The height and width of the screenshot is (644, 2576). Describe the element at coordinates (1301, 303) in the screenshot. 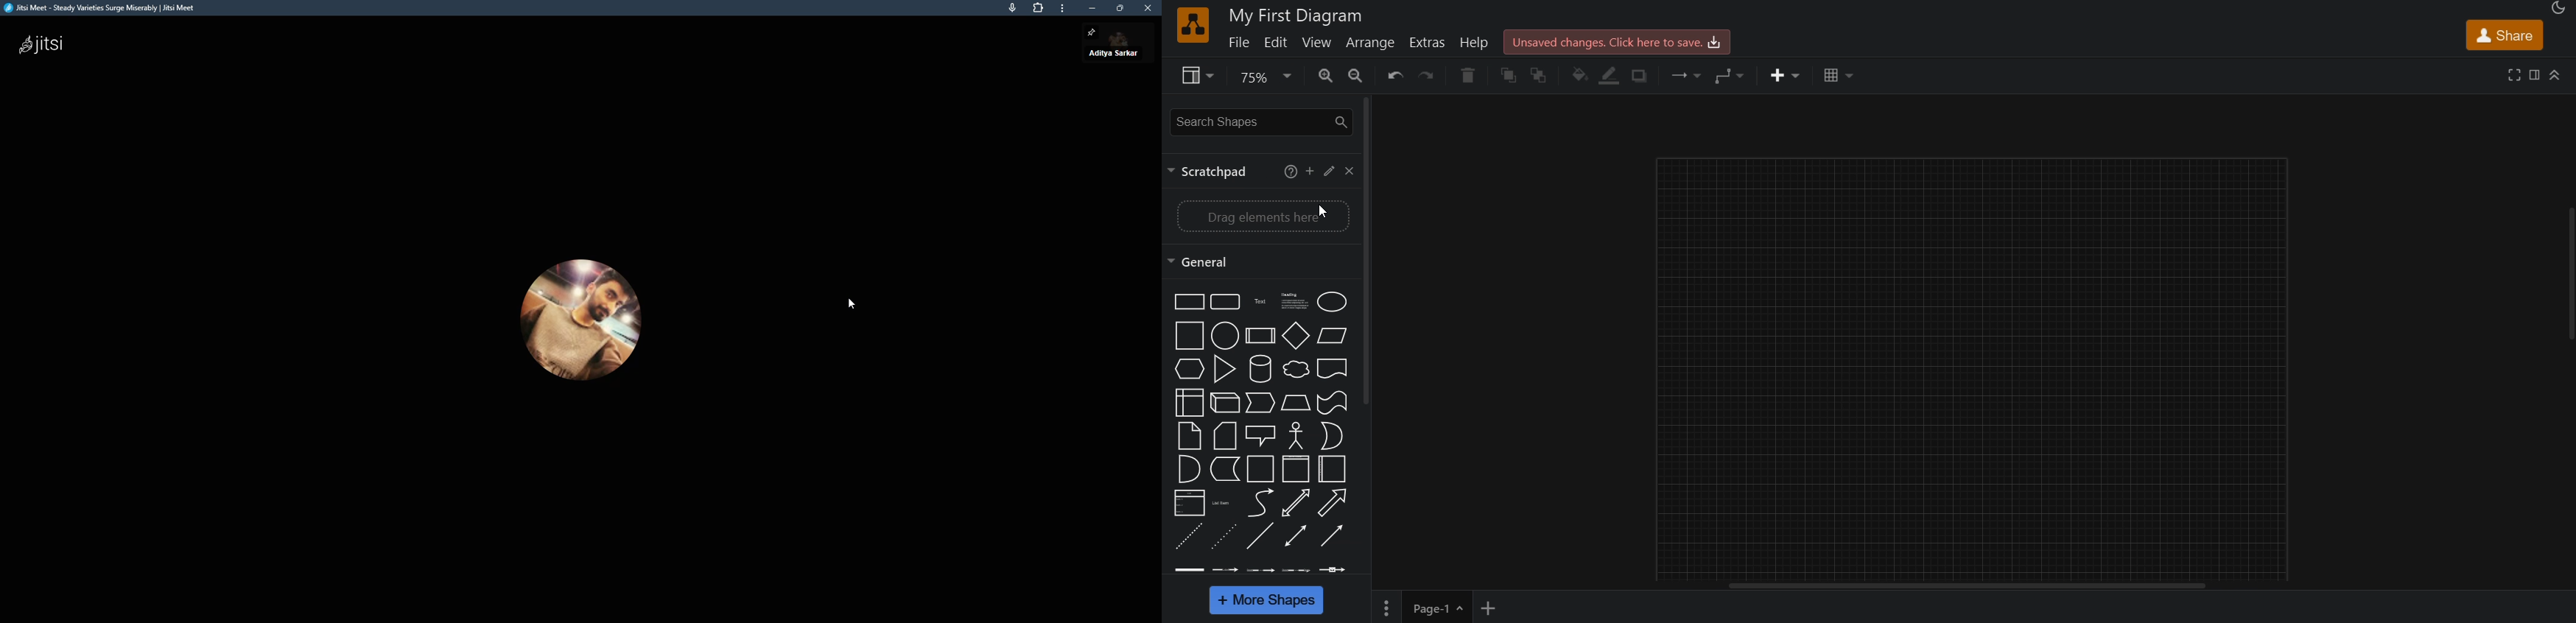

I see `150%` at that location.